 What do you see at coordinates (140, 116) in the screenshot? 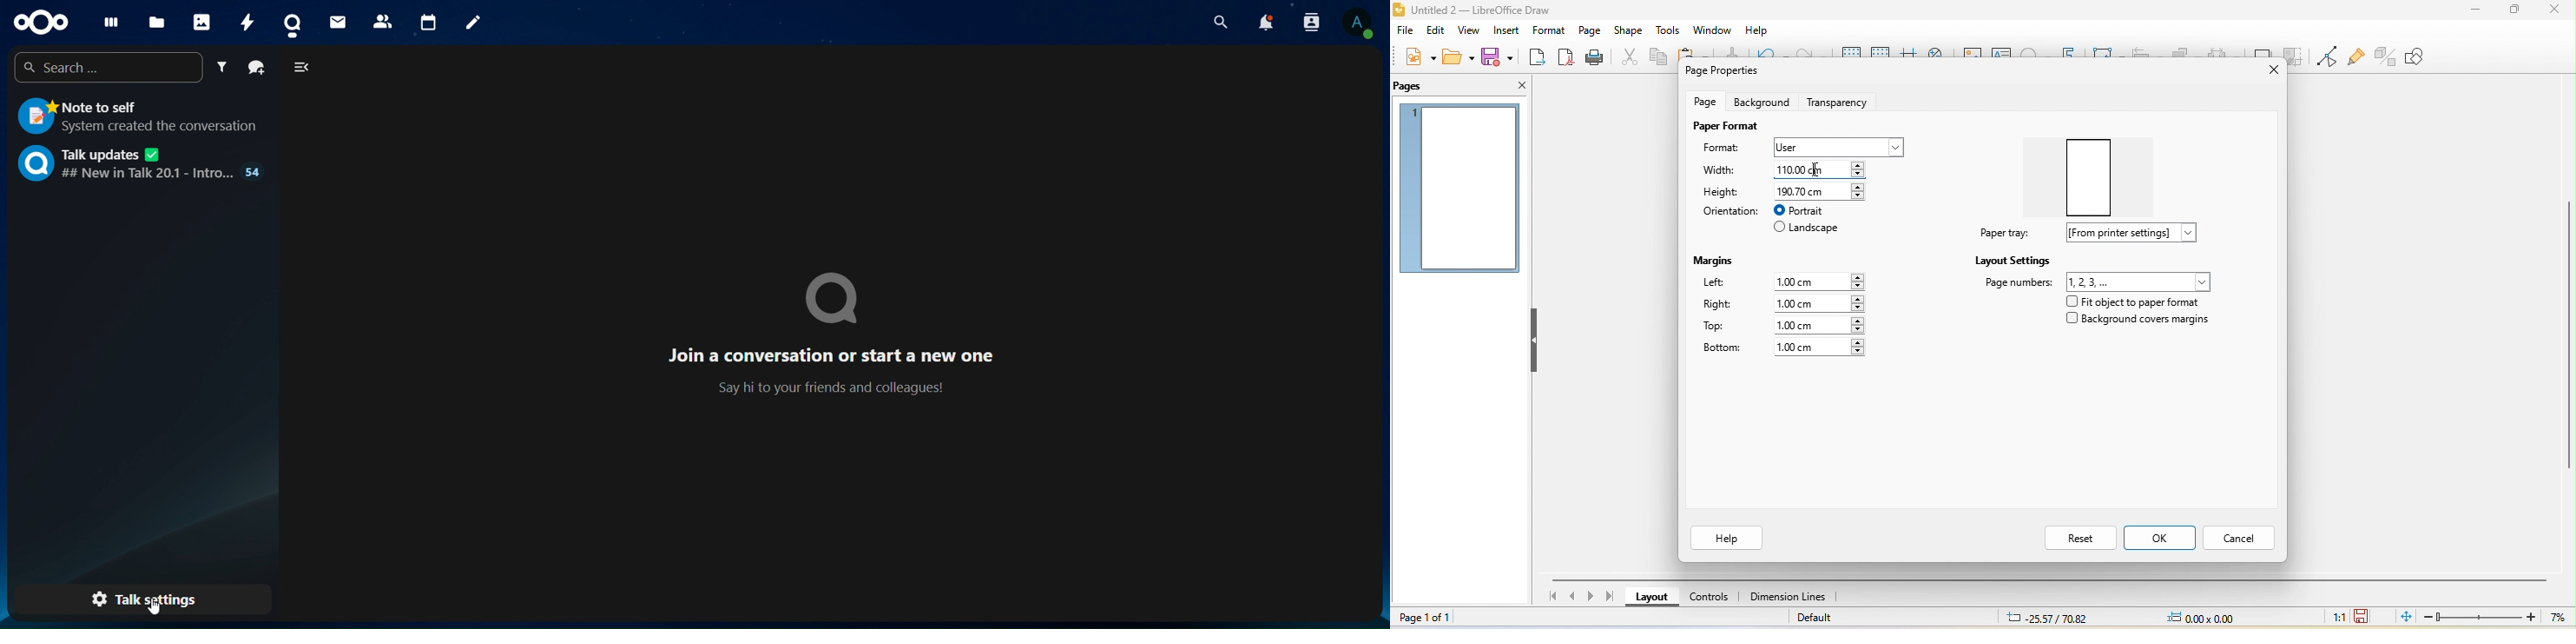
I see `note a self  System outdated the conversation` at bounding box center [140, 116].